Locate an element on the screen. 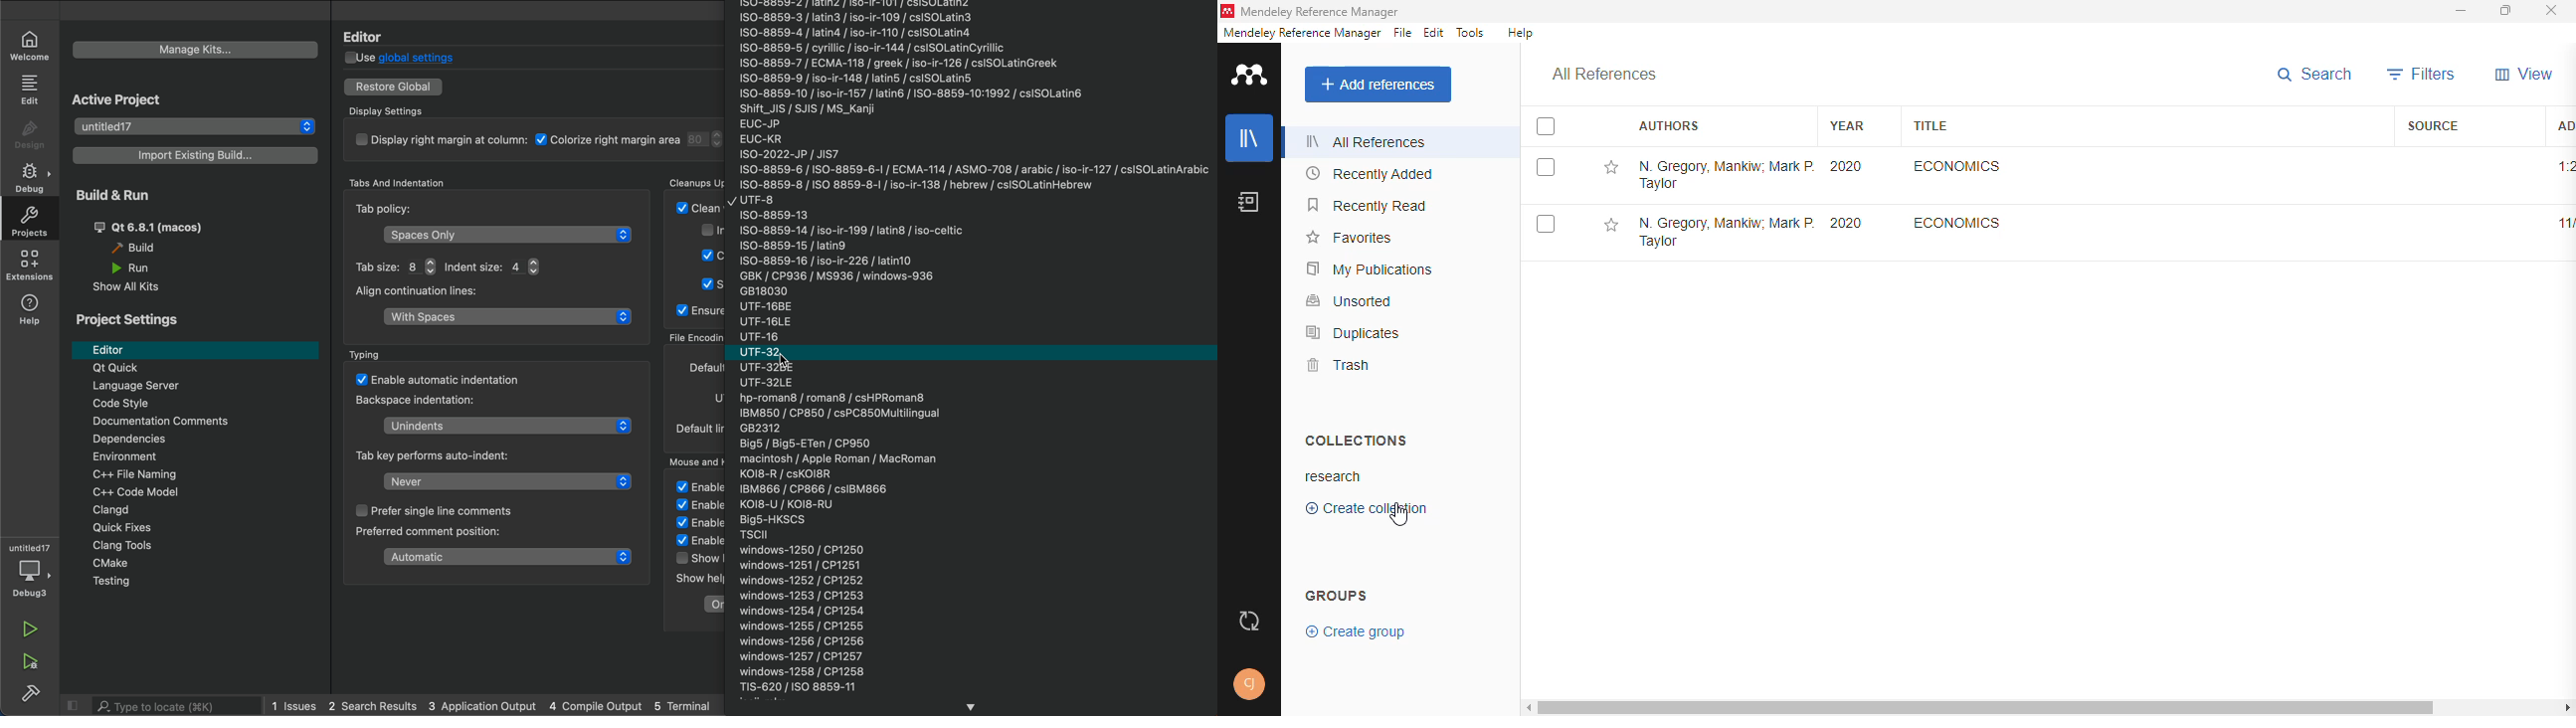  file is located at coordinates (1402, 33).